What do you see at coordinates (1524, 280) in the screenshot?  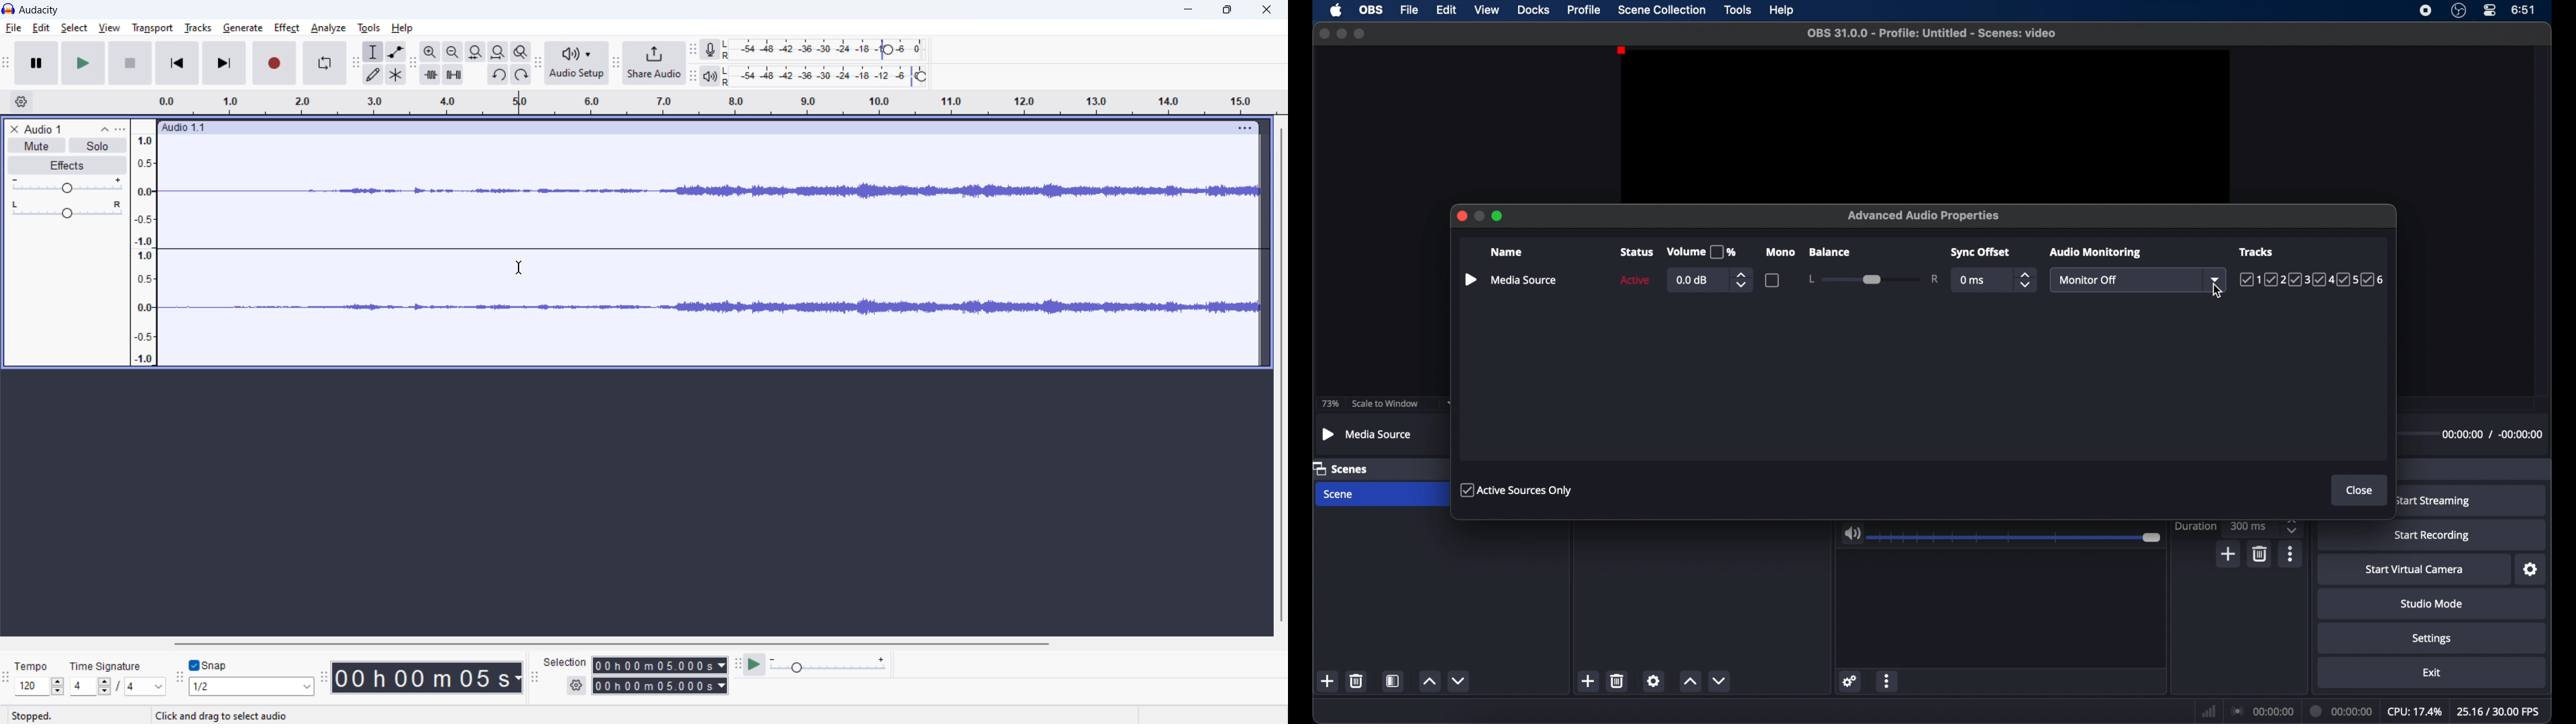 I see `media source` at bounding box center [1524, 280].